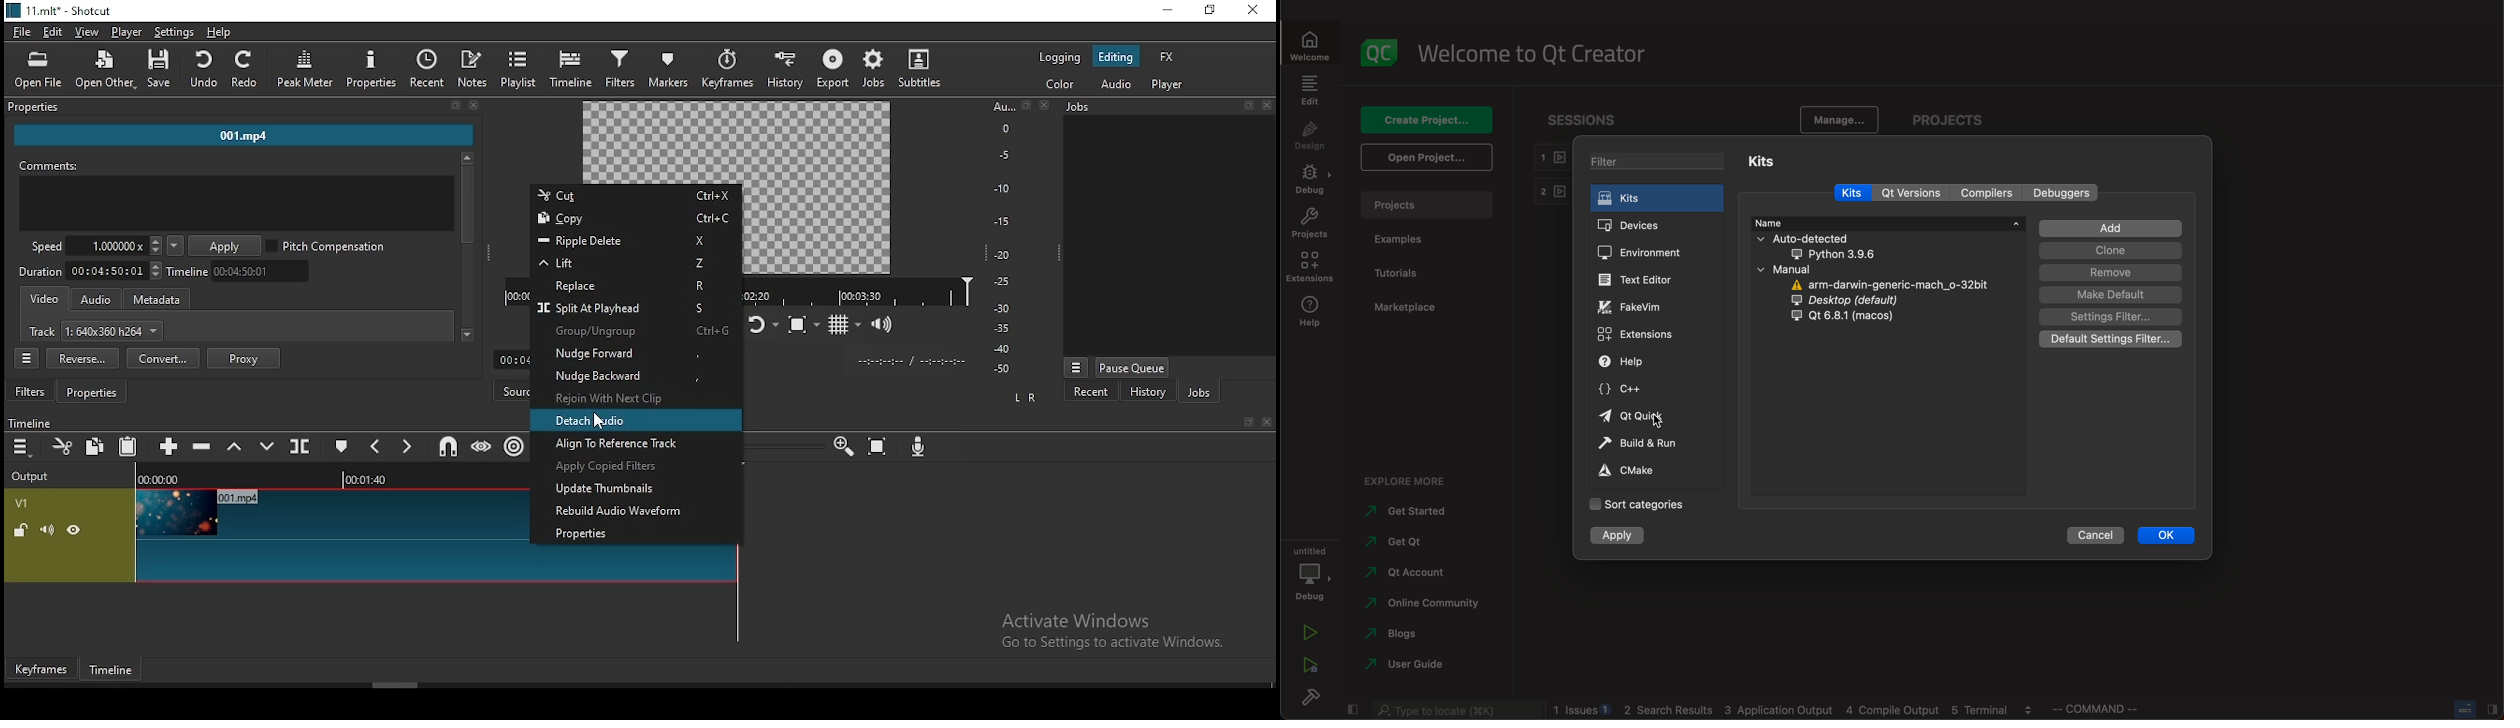 Image resolution: width=2520 pixels, height=728 pixels. Describe the element at coordinates (2098, 535) in the screenshot. I see `cancel` at that location.